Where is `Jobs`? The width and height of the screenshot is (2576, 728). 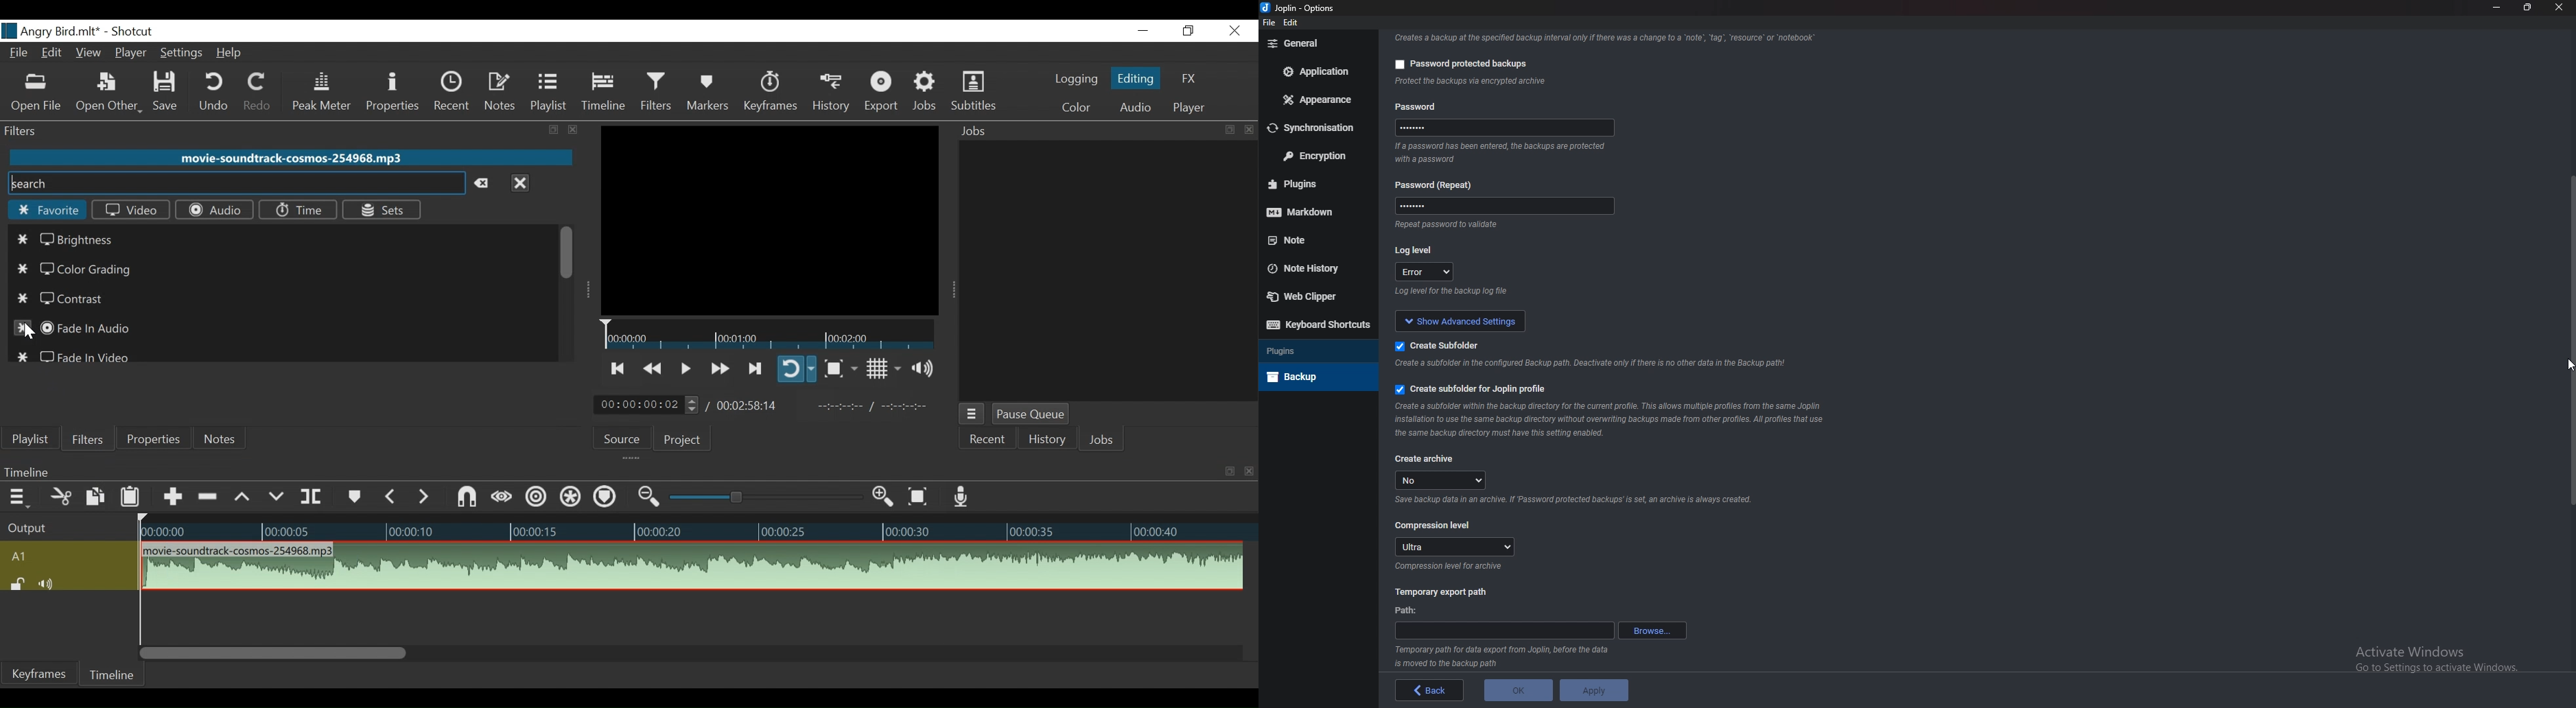
Jobs is located at coordinates (1085, 131).